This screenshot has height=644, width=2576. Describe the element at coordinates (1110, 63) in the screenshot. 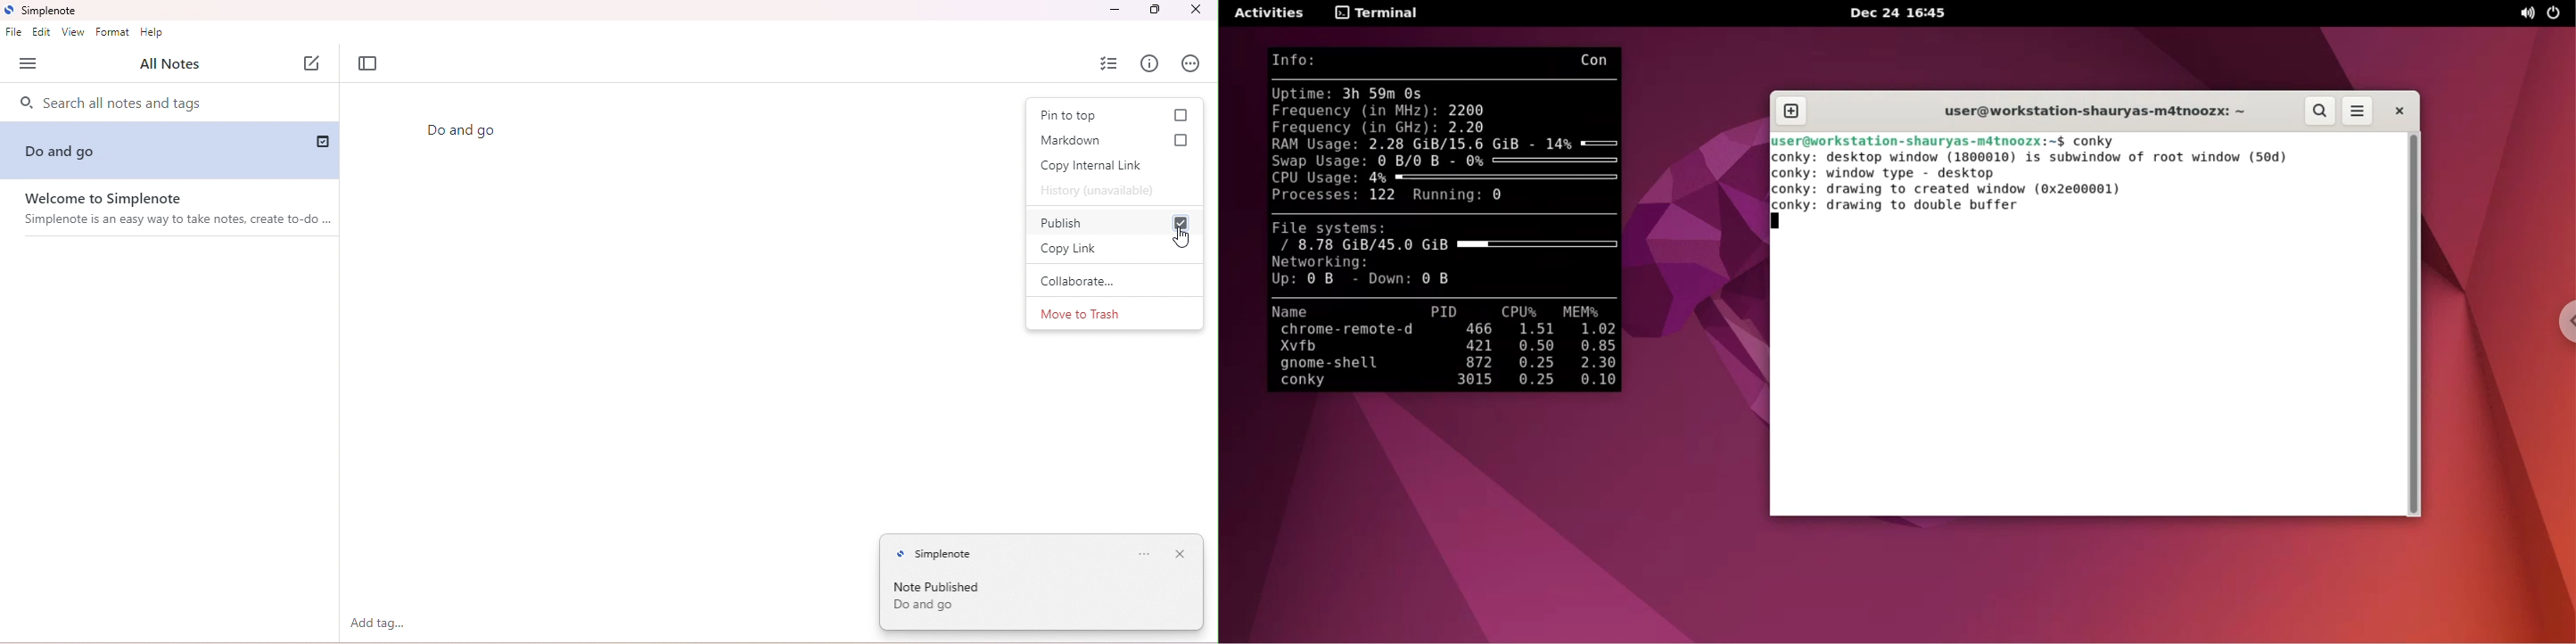

I see `insert checklist` at that location.